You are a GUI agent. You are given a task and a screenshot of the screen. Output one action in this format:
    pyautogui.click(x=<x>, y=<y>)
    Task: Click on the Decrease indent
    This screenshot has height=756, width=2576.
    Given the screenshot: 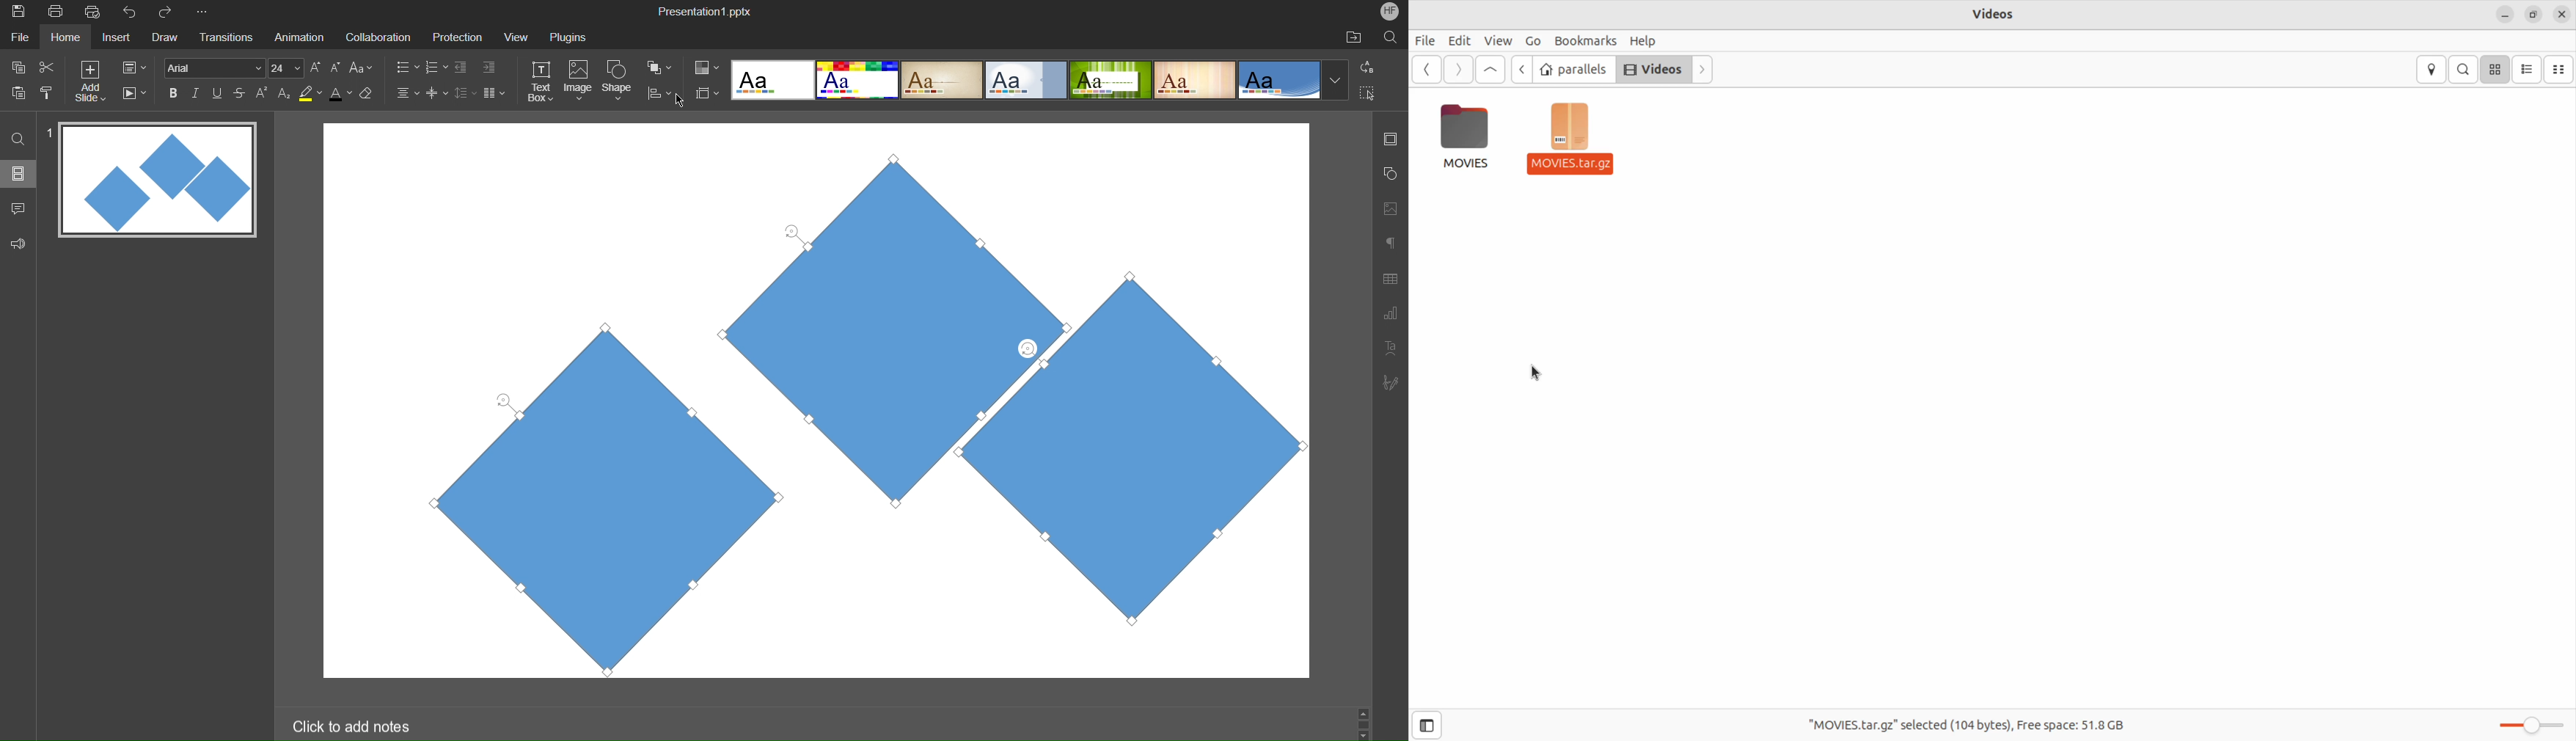 What is the action you would take?
    pyautogui.click(x=464, y=69)
    